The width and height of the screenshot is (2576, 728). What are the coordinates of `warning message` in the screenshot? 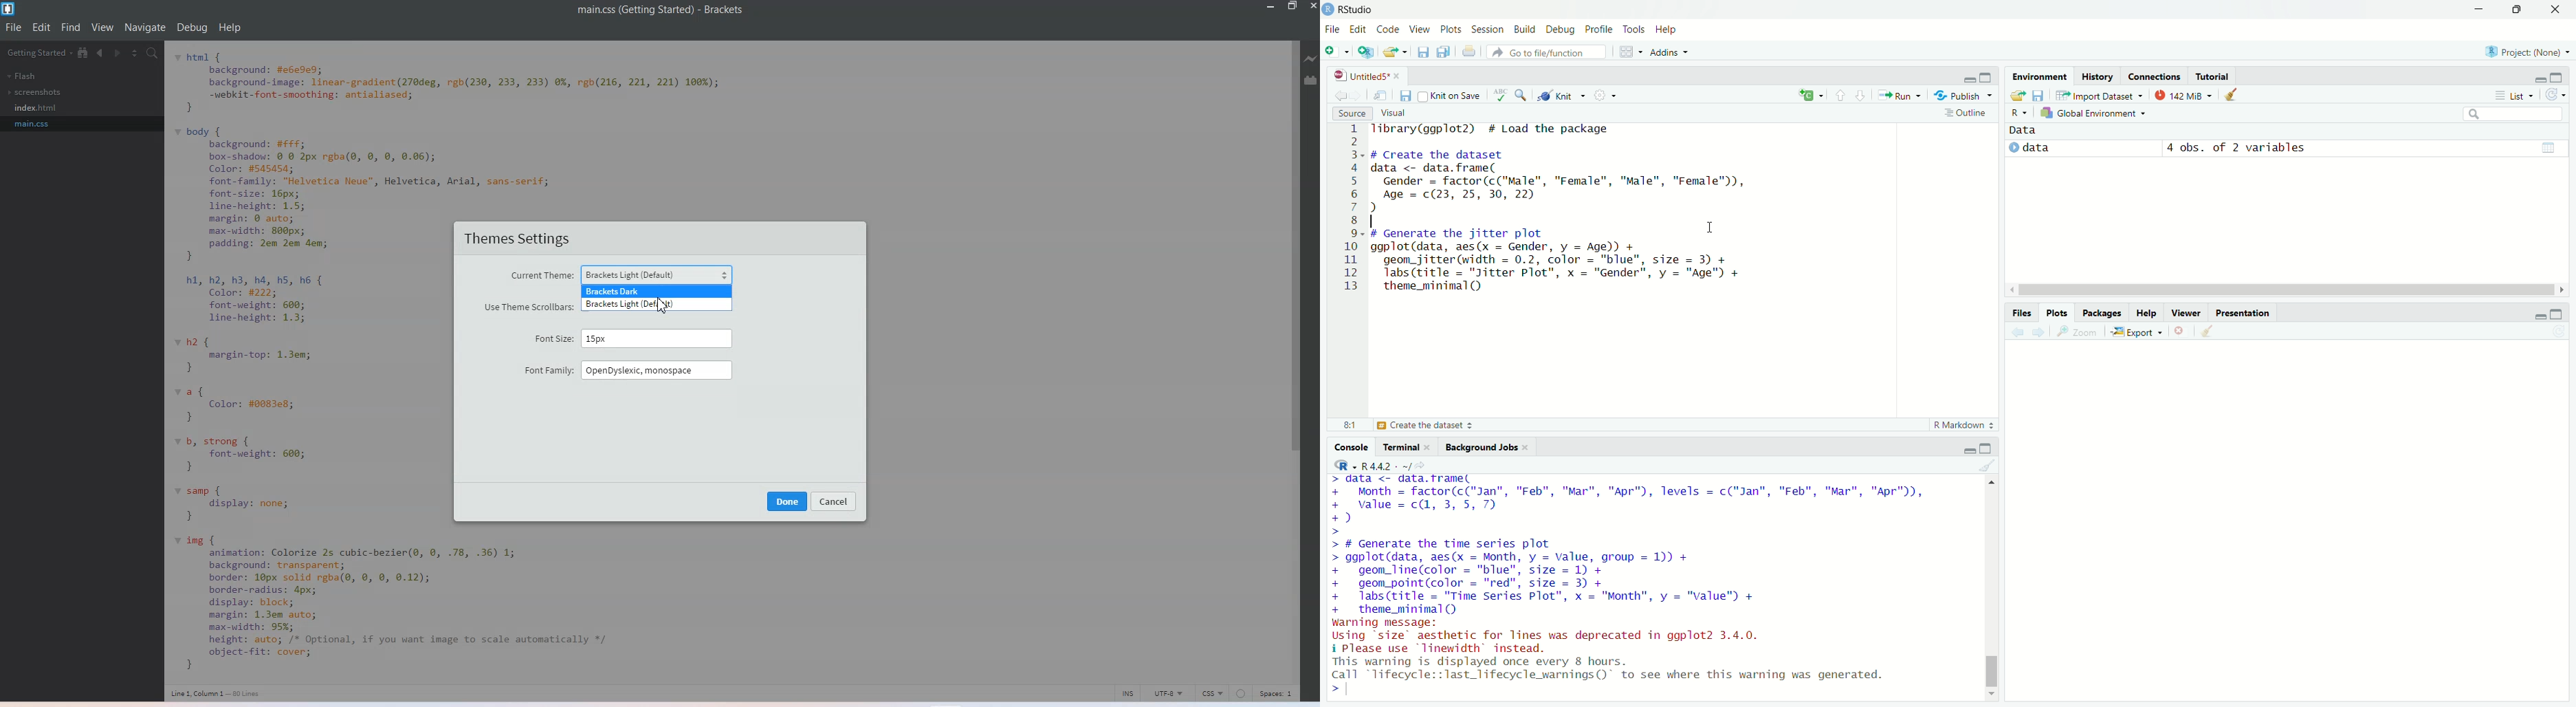 It's located at (1555, 636).